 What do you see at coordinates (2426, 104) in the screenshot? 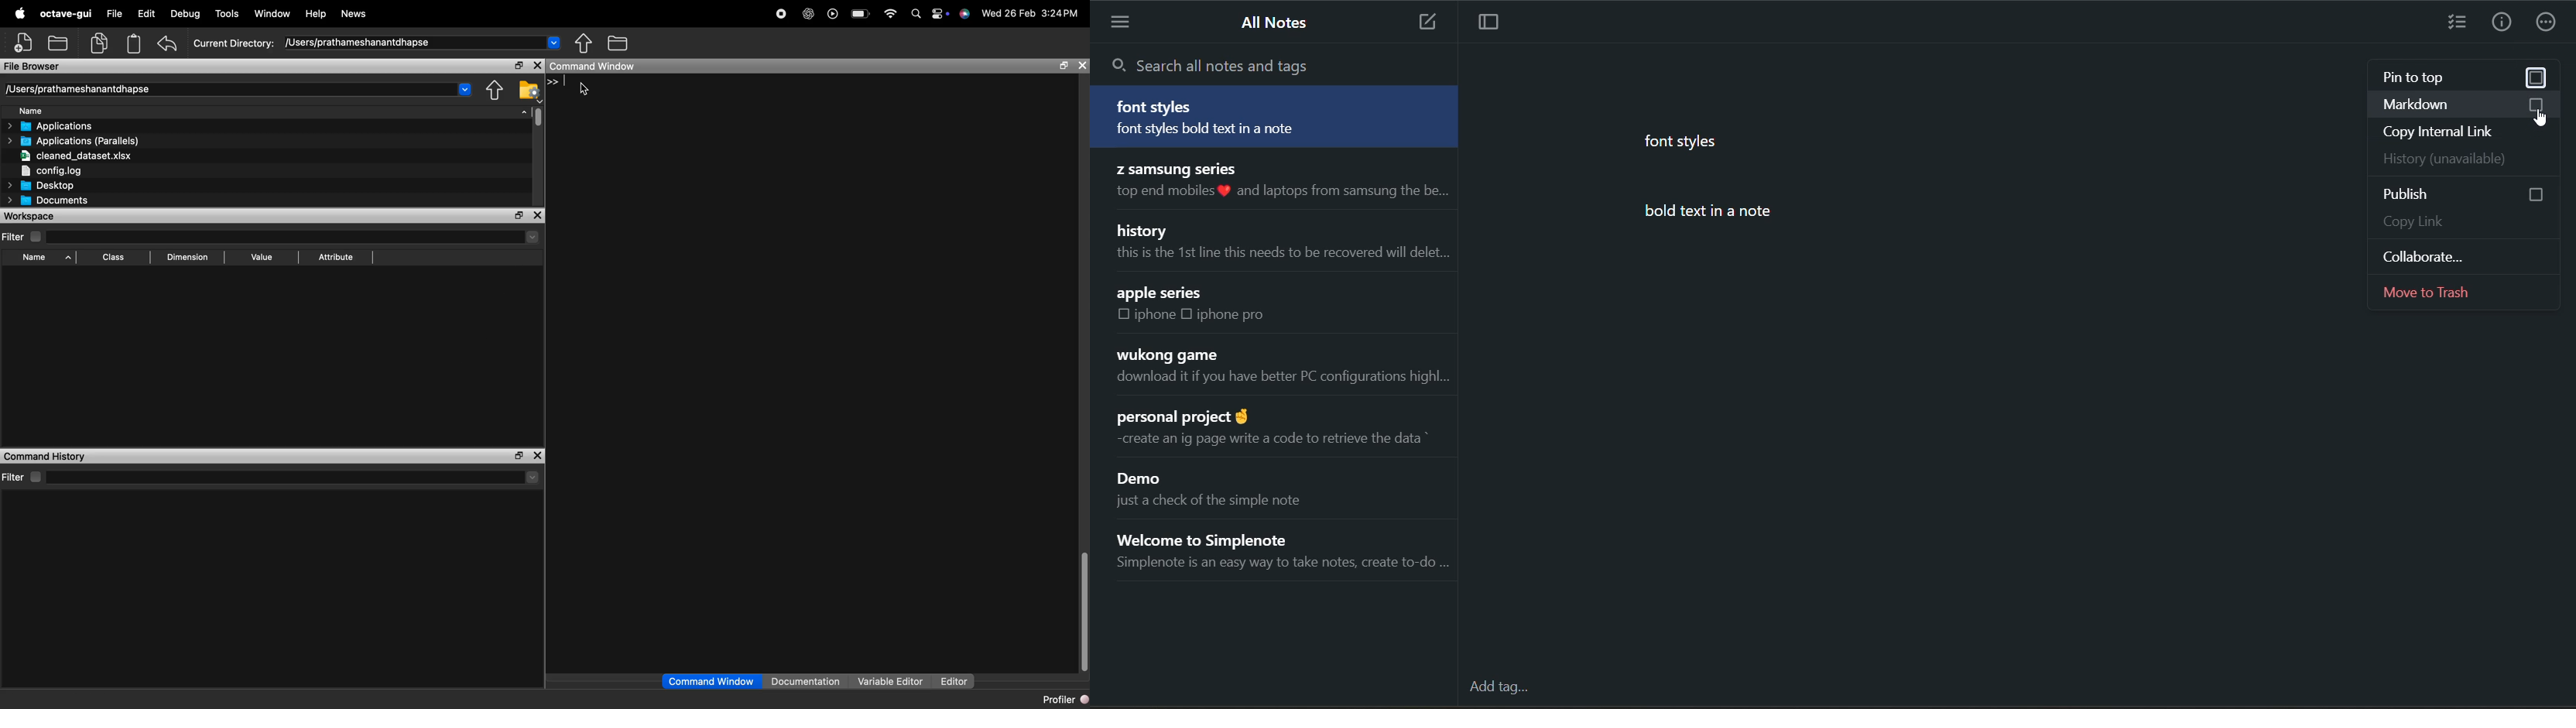
I see `markdown` at bounding box center [2426, 104].